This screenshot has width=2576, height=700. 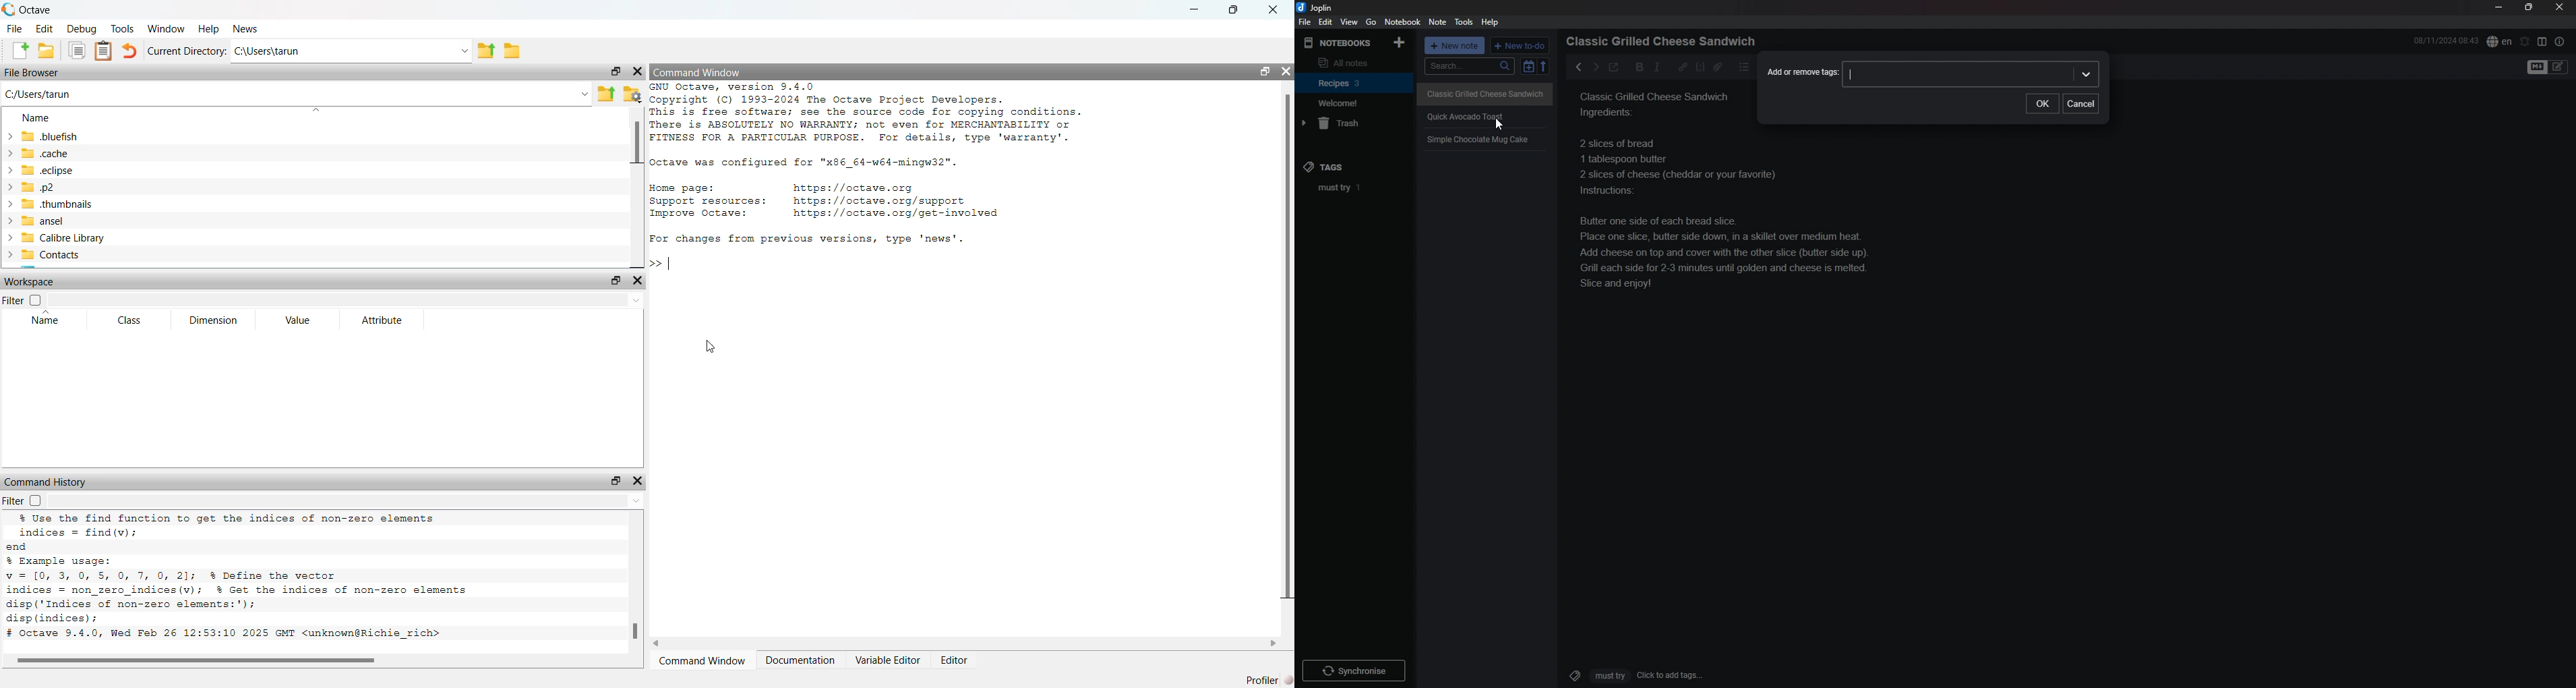 What do you see at coordinates (2561, 7) in the screenshot?
I see `close` at bounding box center [2561, 7].